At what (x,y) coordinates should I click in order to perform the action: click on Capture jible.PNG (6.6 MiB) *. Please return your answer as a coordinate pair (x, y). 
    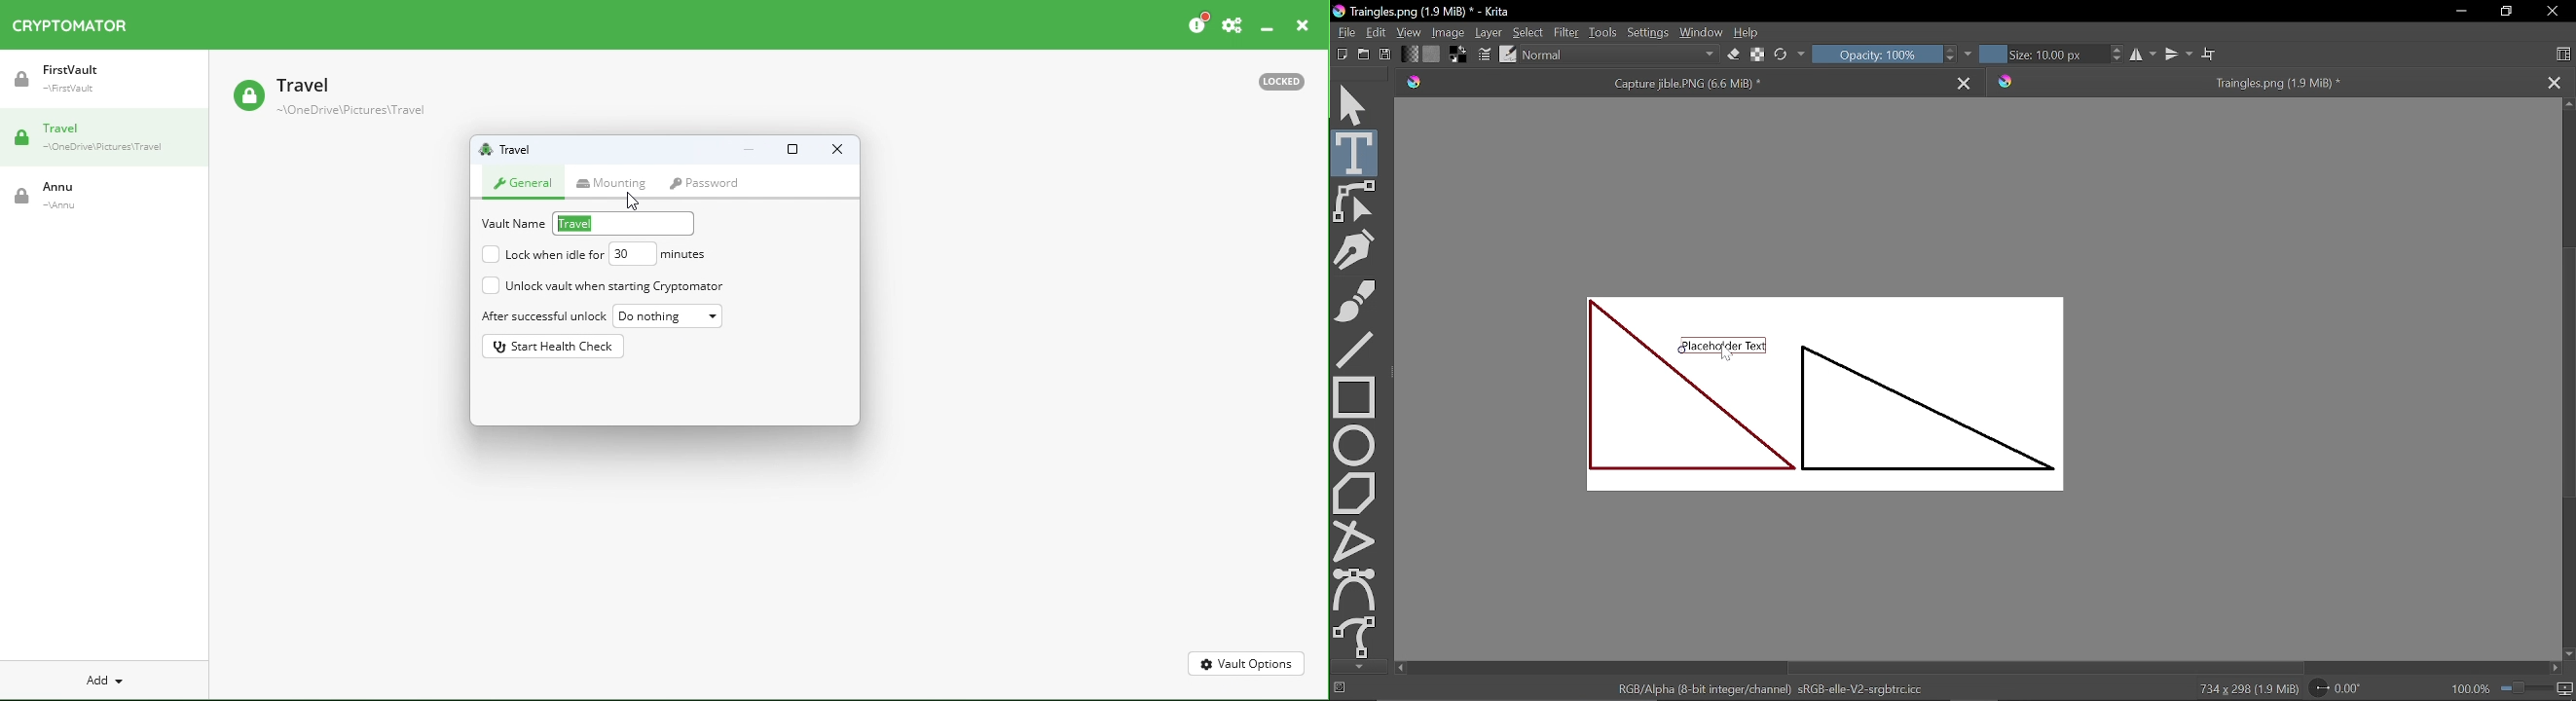
    Looking at the image, I should click on (1670, 82).